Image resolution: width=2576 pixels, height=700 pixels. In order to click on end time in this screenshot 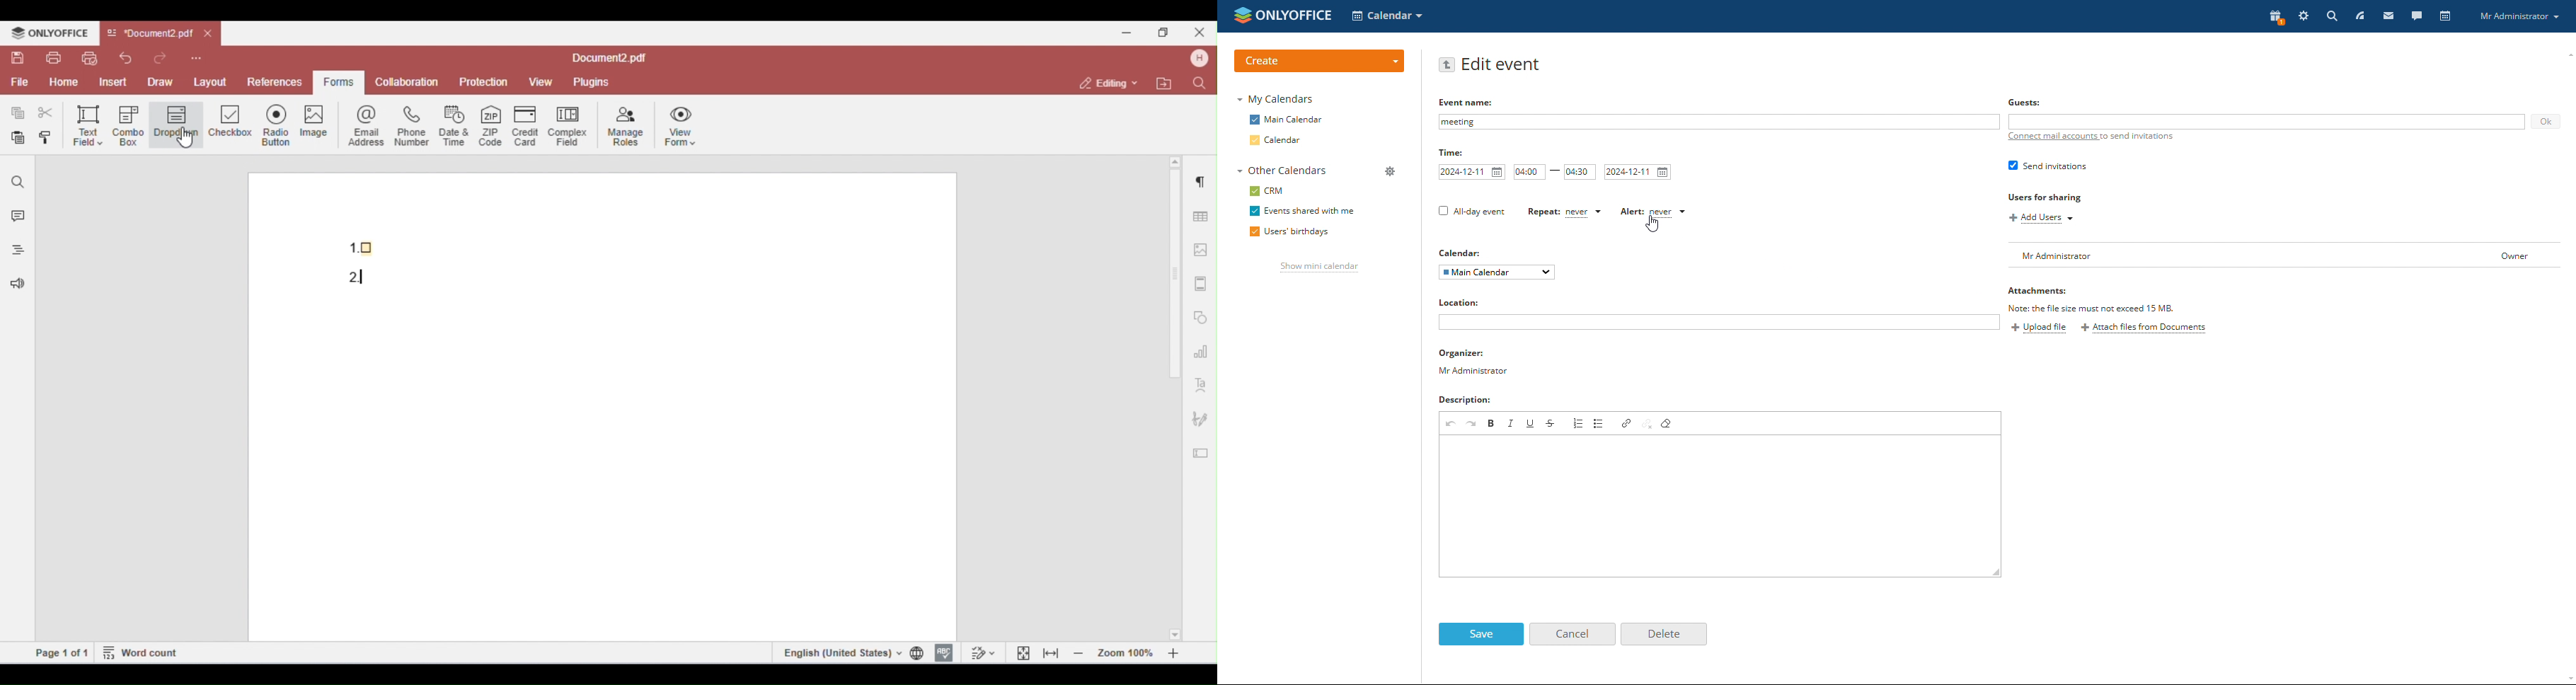, I will do `click(1580, 172)`.